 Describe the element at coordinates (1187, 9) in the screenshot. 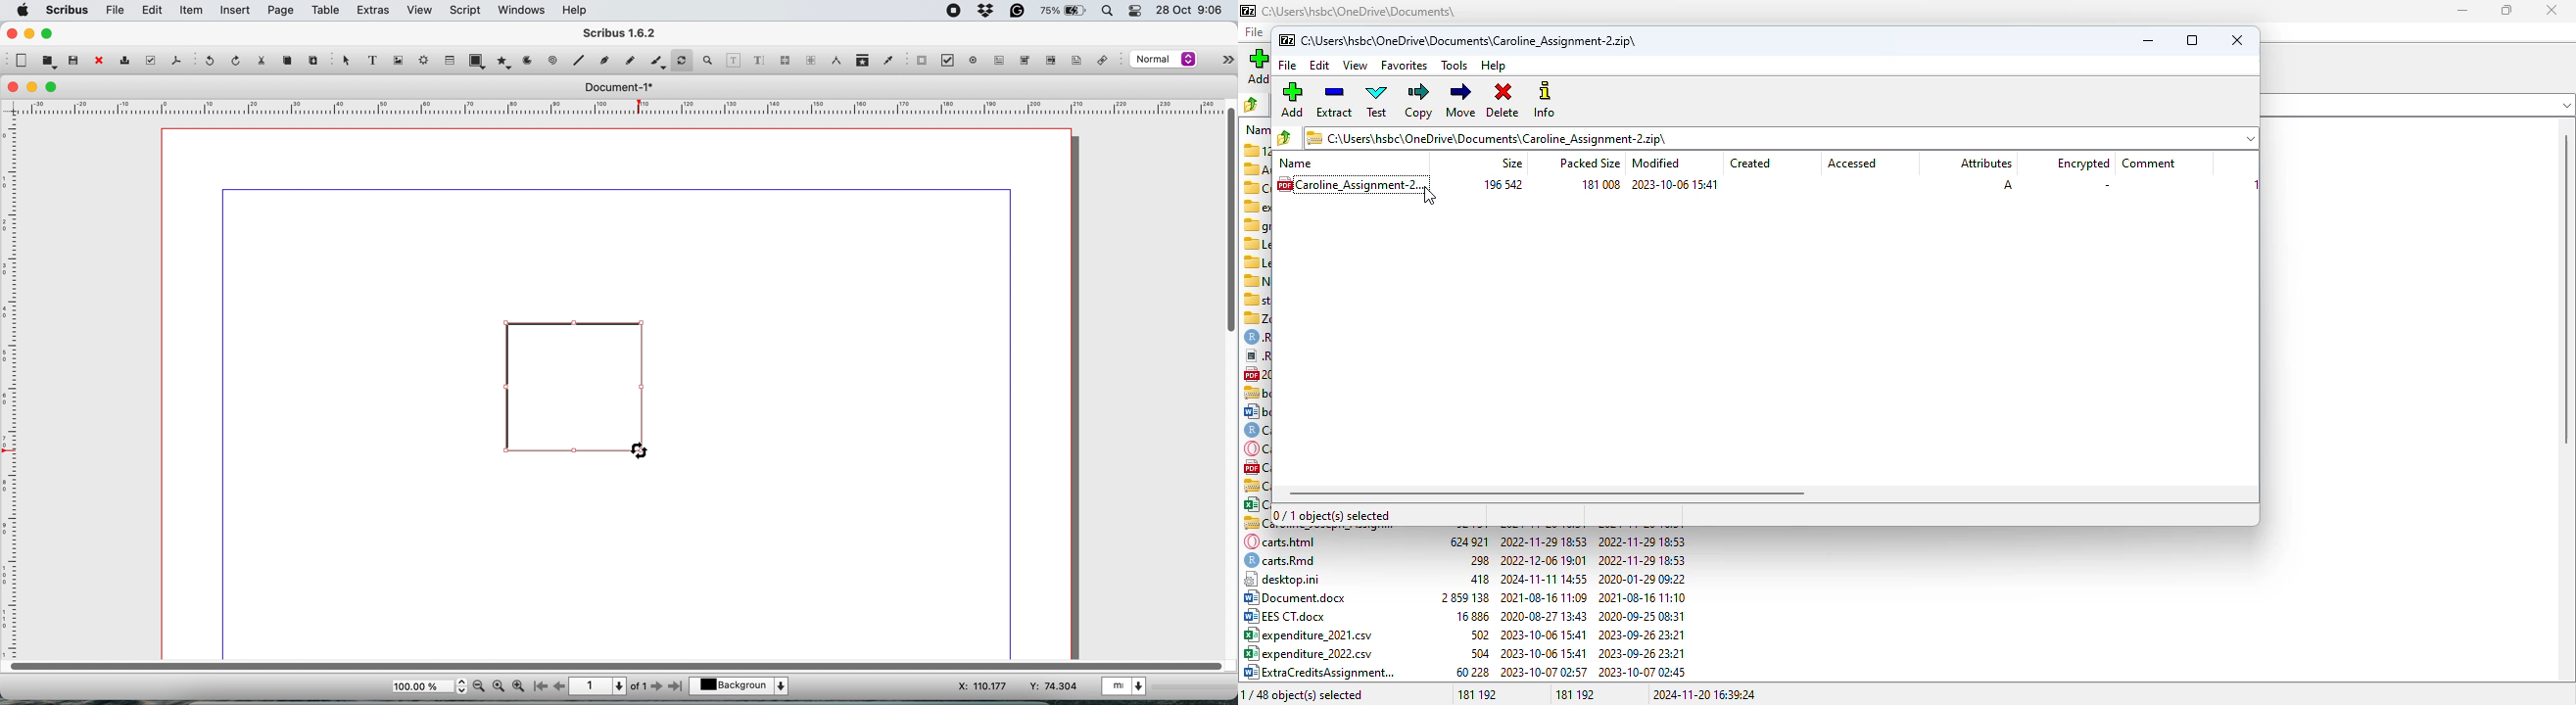

I see `28 Oct 9:06` at that location.